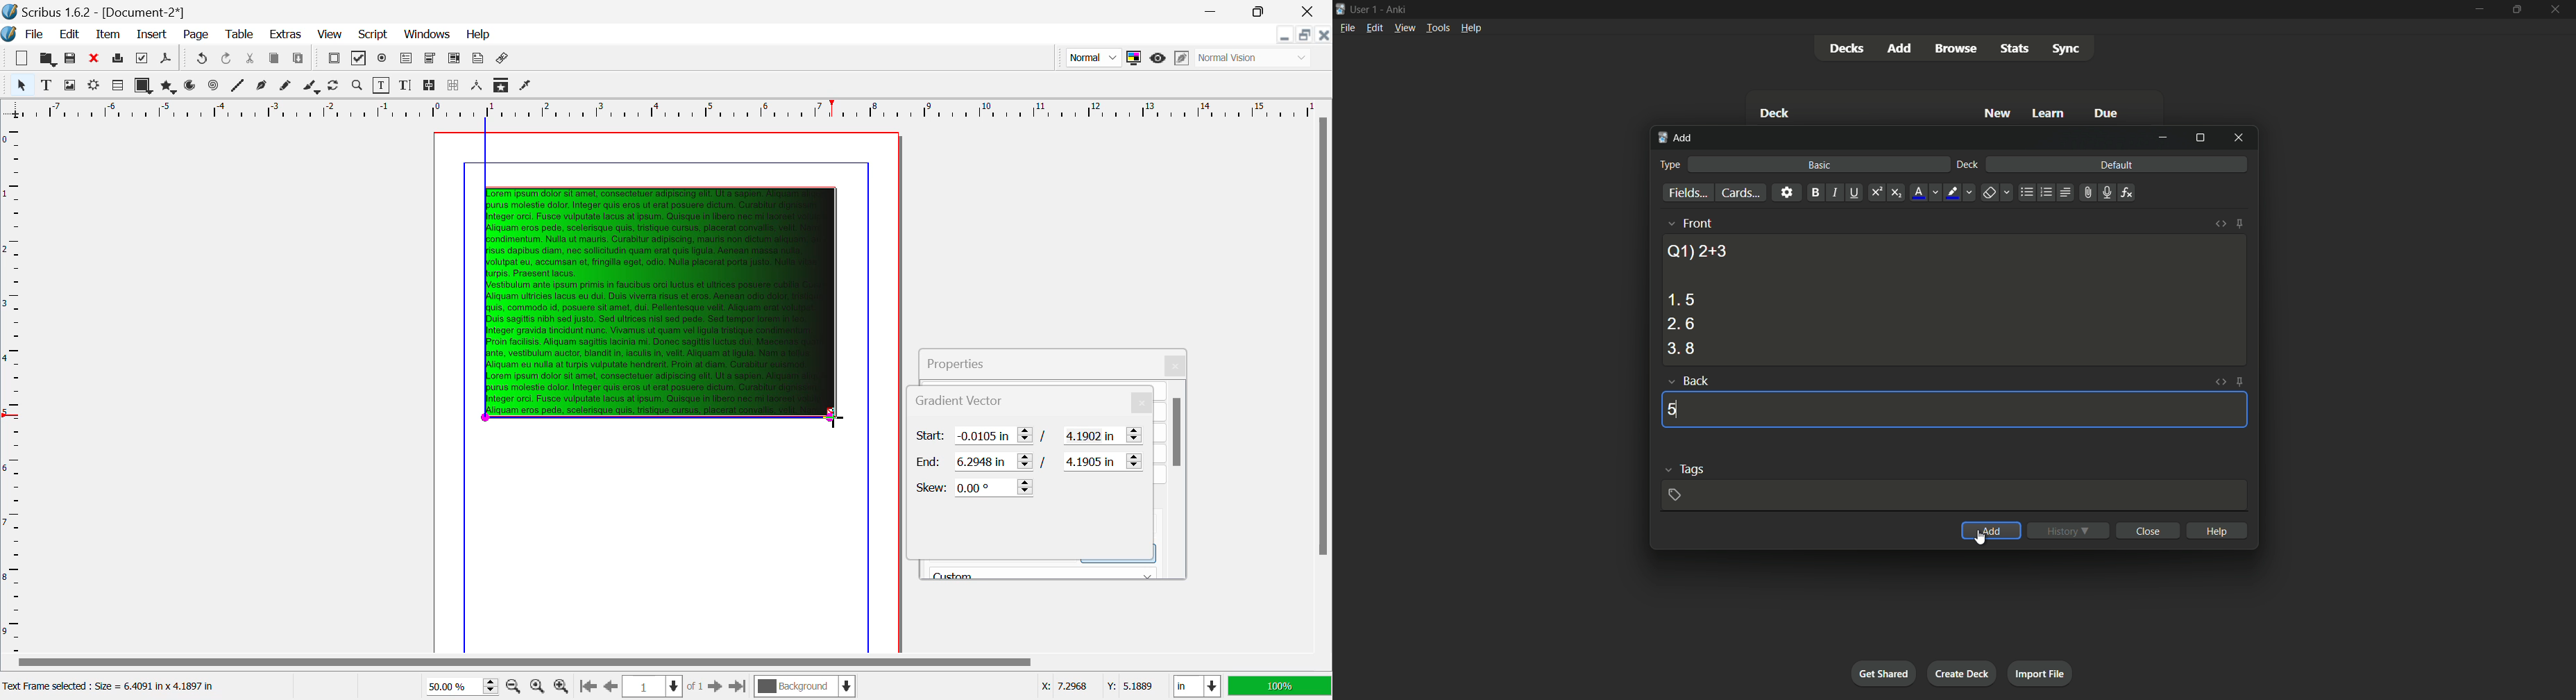 This screenshot has height=700, width=2576. Describe the element at coordinates (2106, 115) in the screenshot. I see `due` at that location.